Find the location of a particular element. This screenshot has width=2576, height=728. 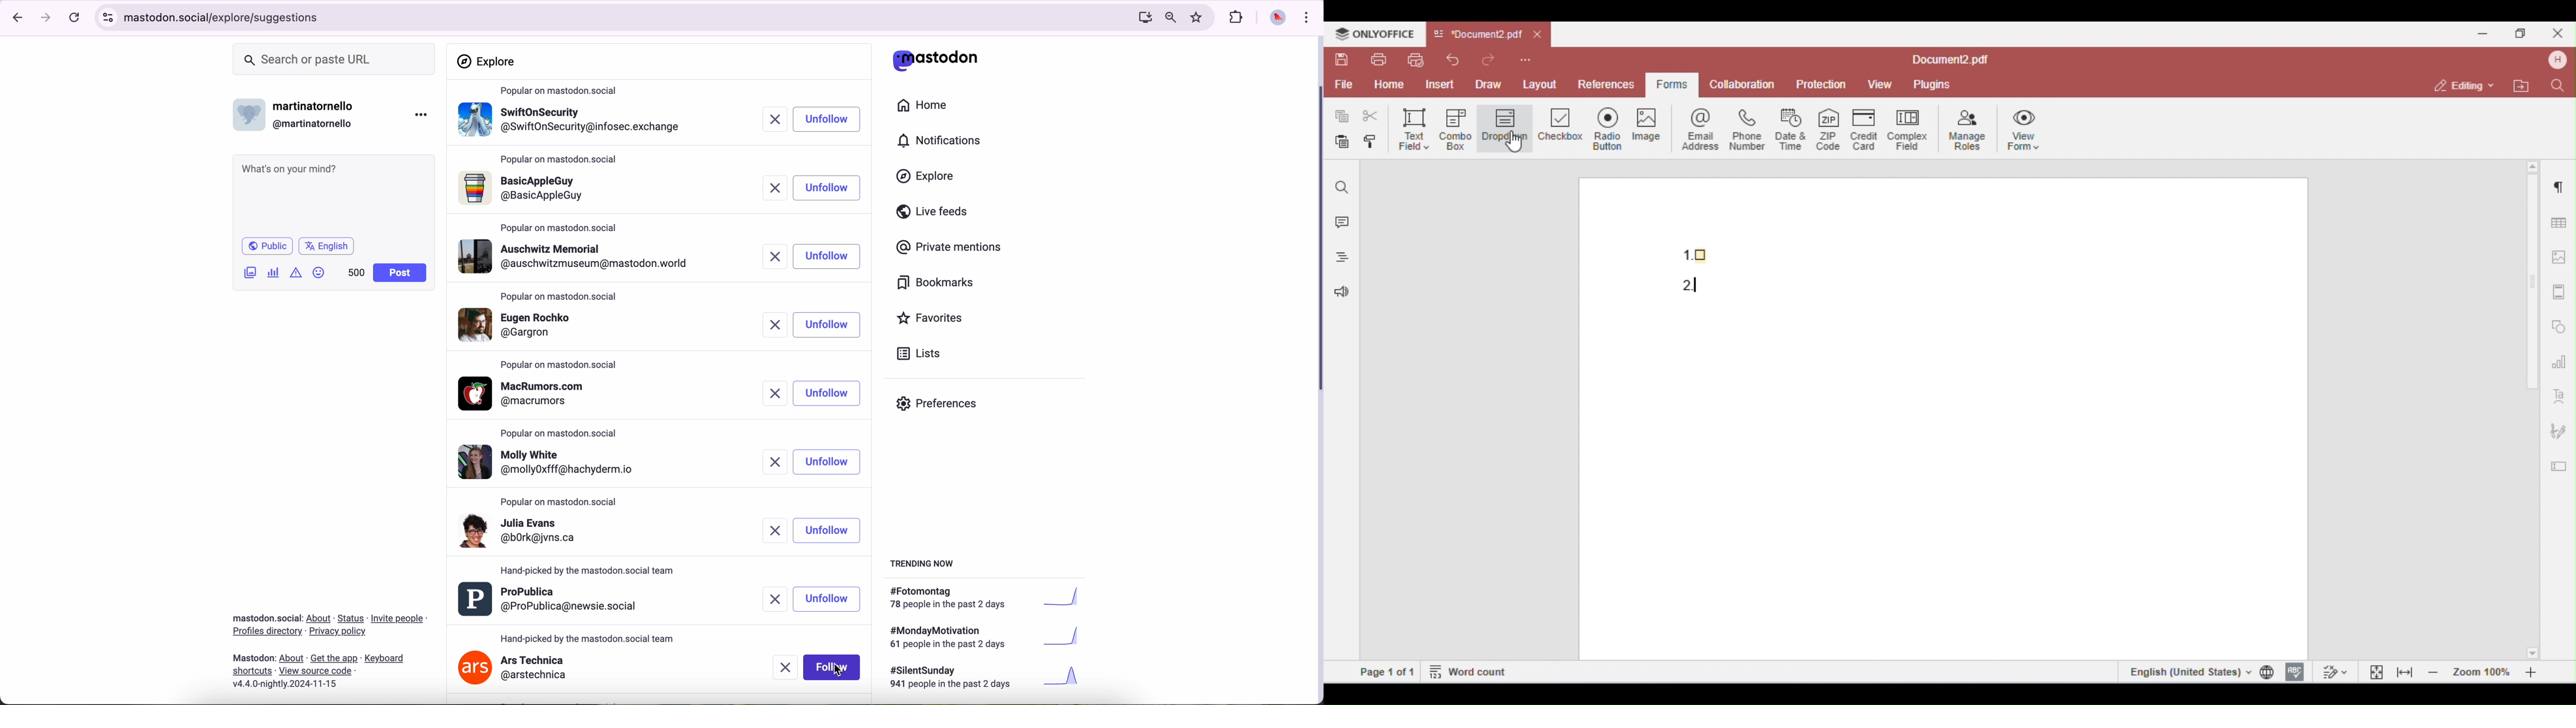

cursor is located at coordinates (837, 671).